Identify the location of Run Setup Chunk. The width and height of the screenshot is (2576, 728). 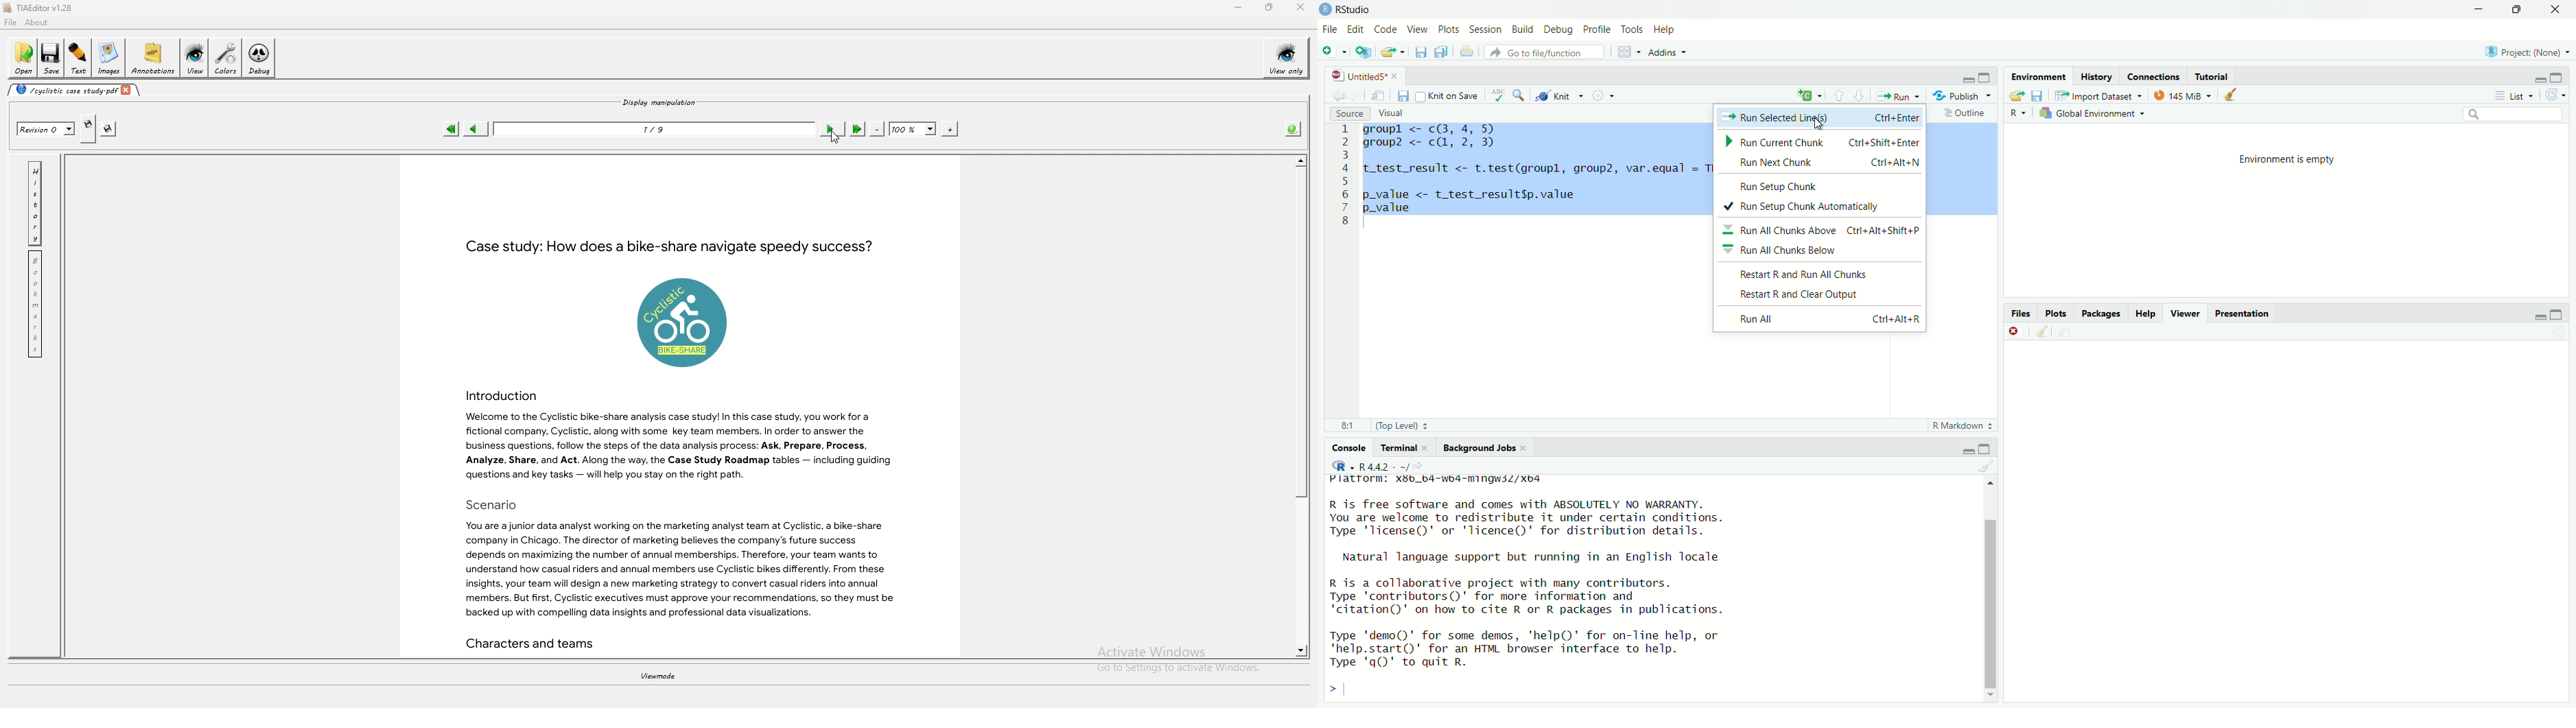
(1779, 187).